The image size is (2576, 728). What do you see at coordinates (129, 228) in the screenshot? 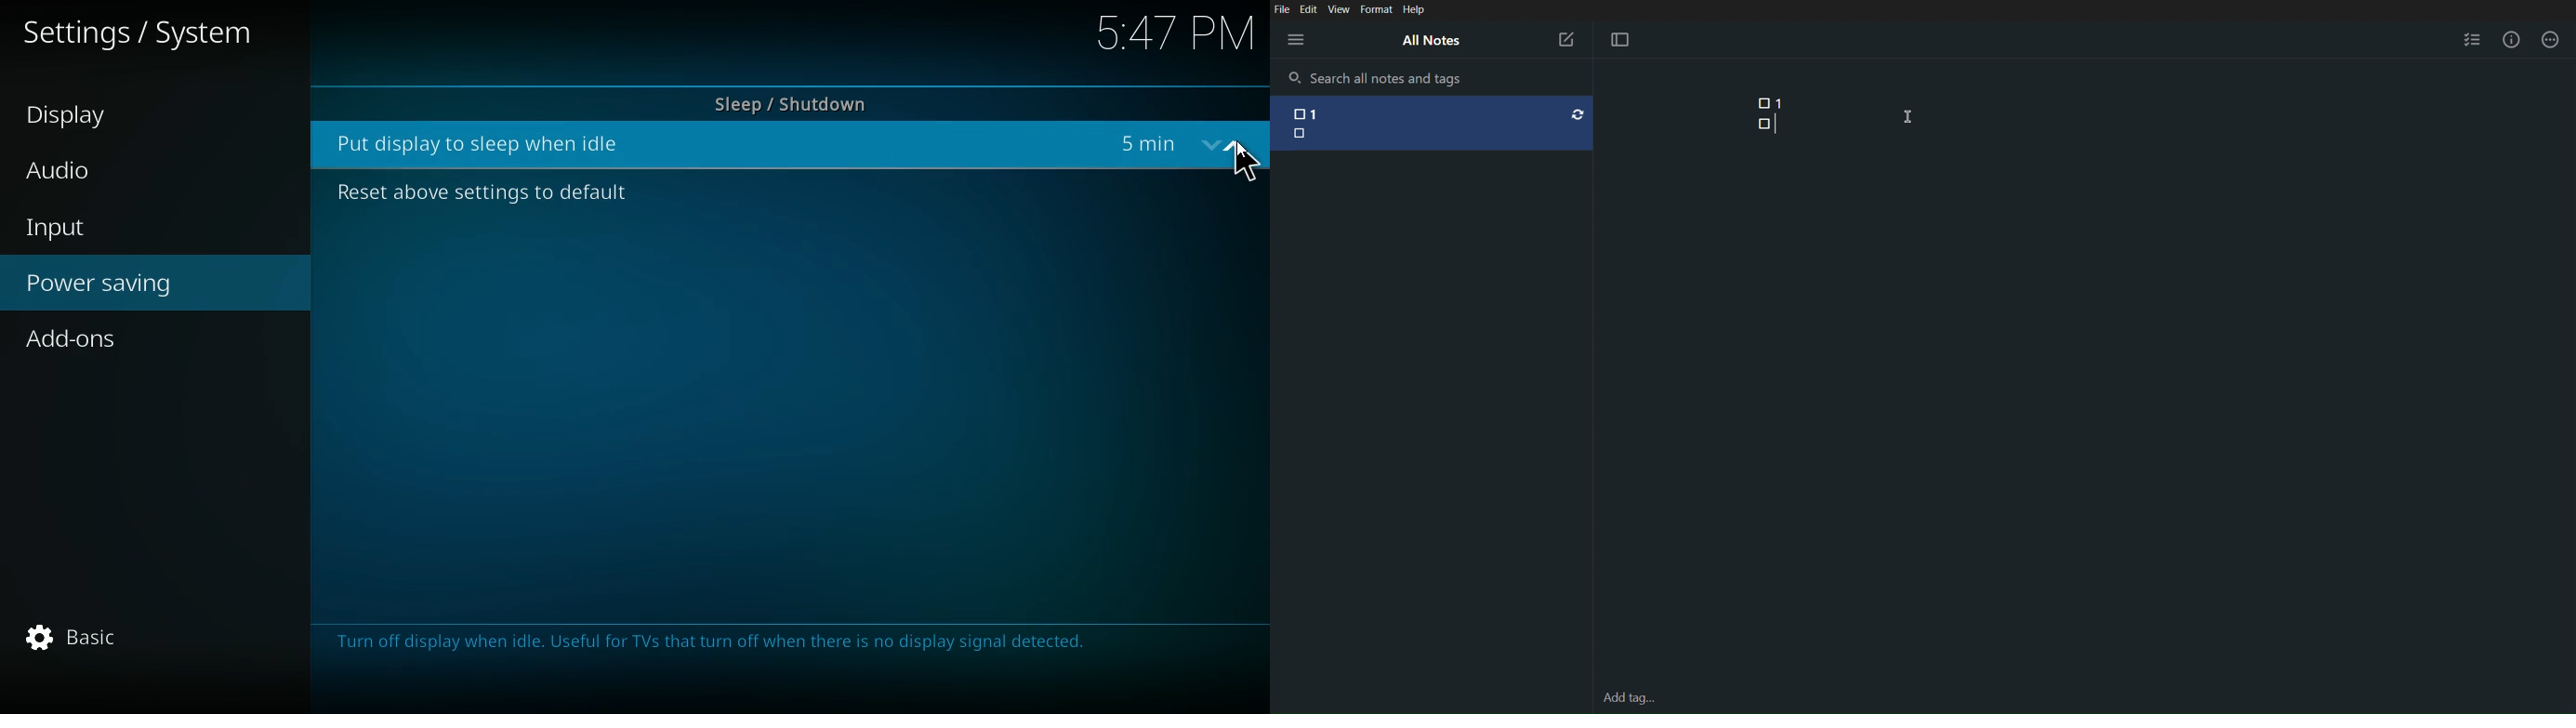
I see `input` at bounding box center [129, 228].